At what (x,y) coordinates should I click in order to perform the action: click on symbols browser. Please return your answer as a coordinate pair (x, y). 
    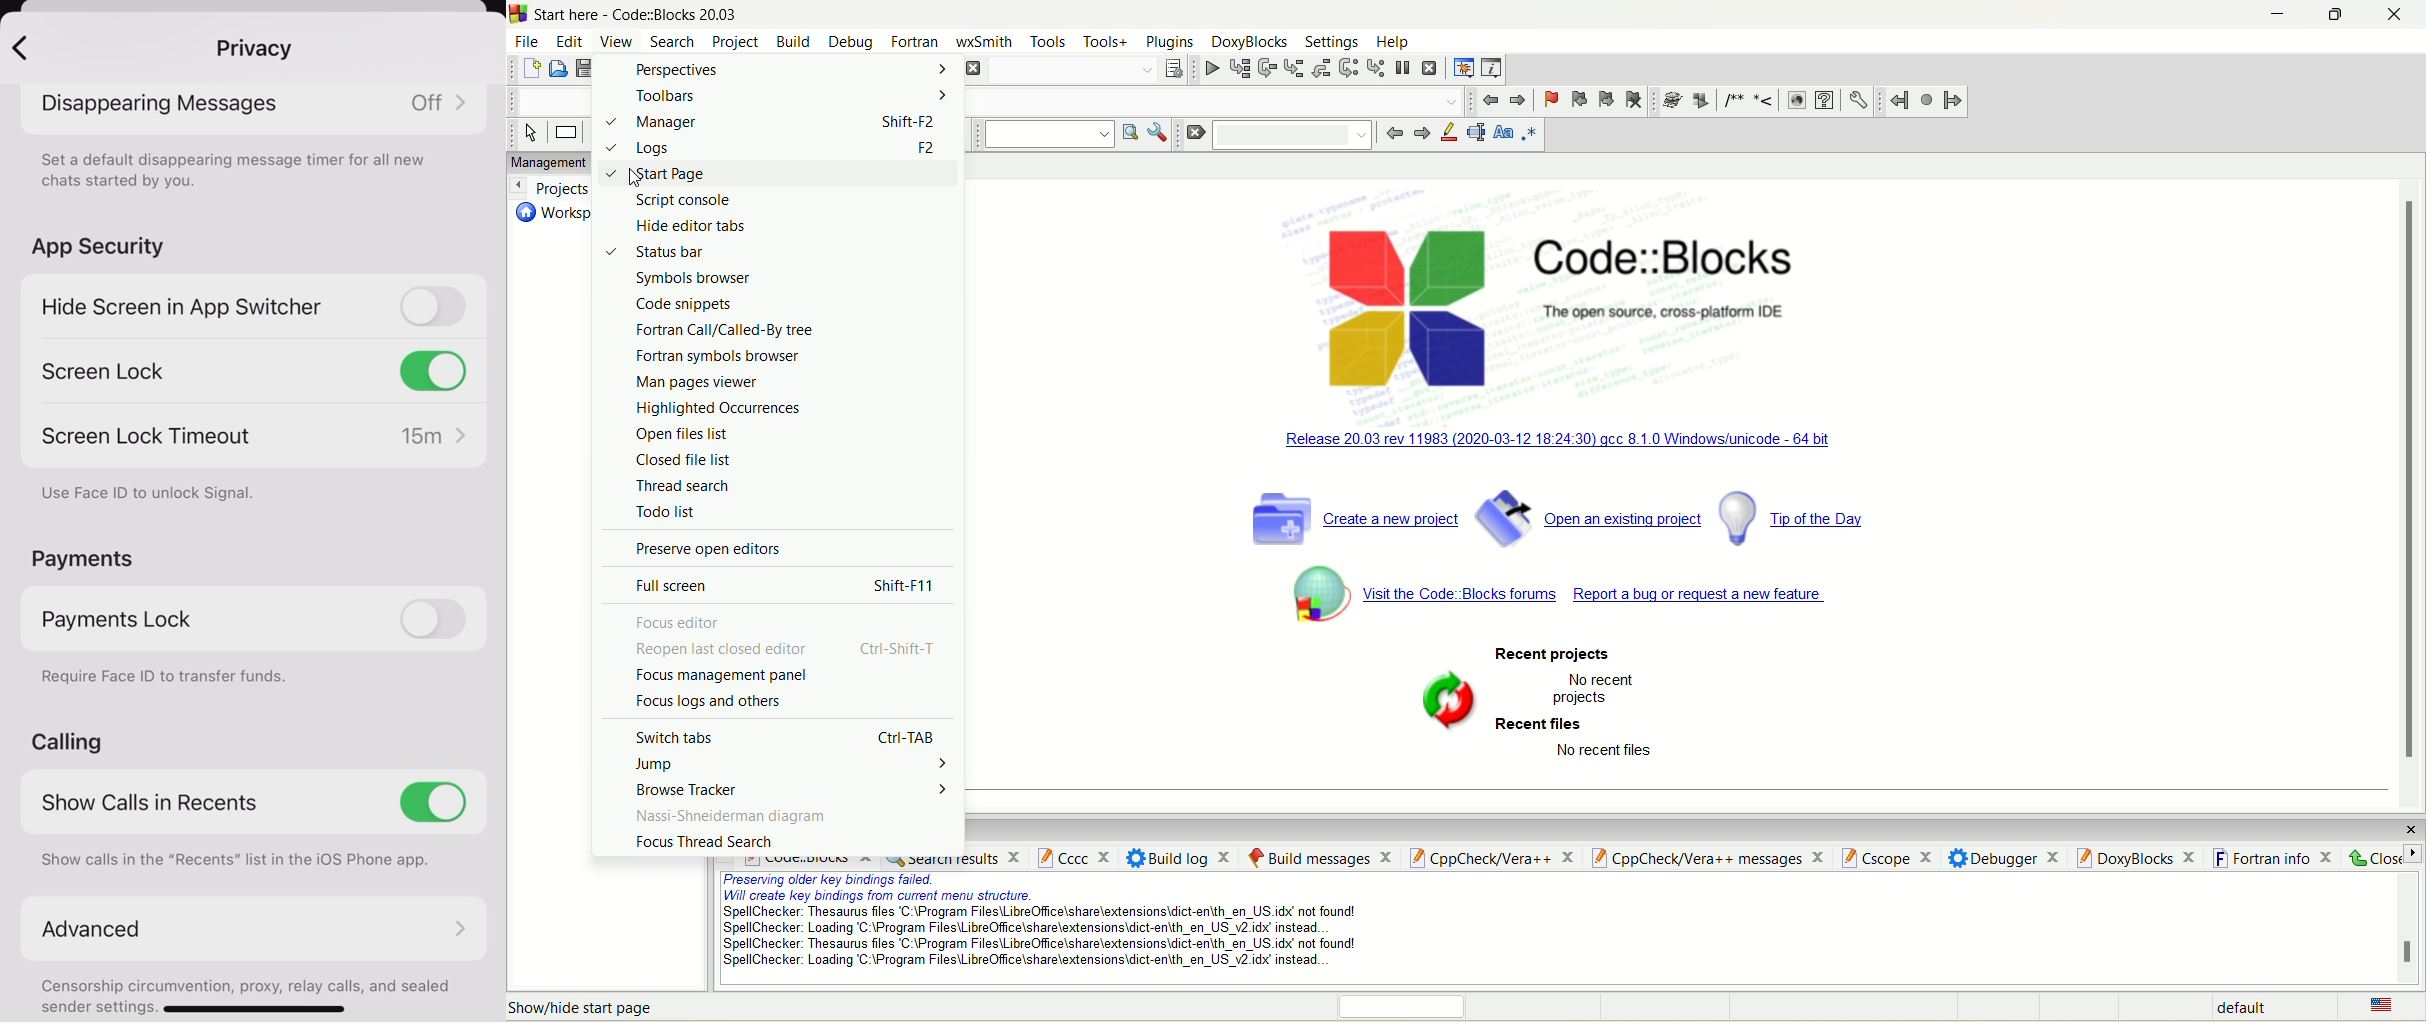
    Looking at the image, I should click on (692, 278).